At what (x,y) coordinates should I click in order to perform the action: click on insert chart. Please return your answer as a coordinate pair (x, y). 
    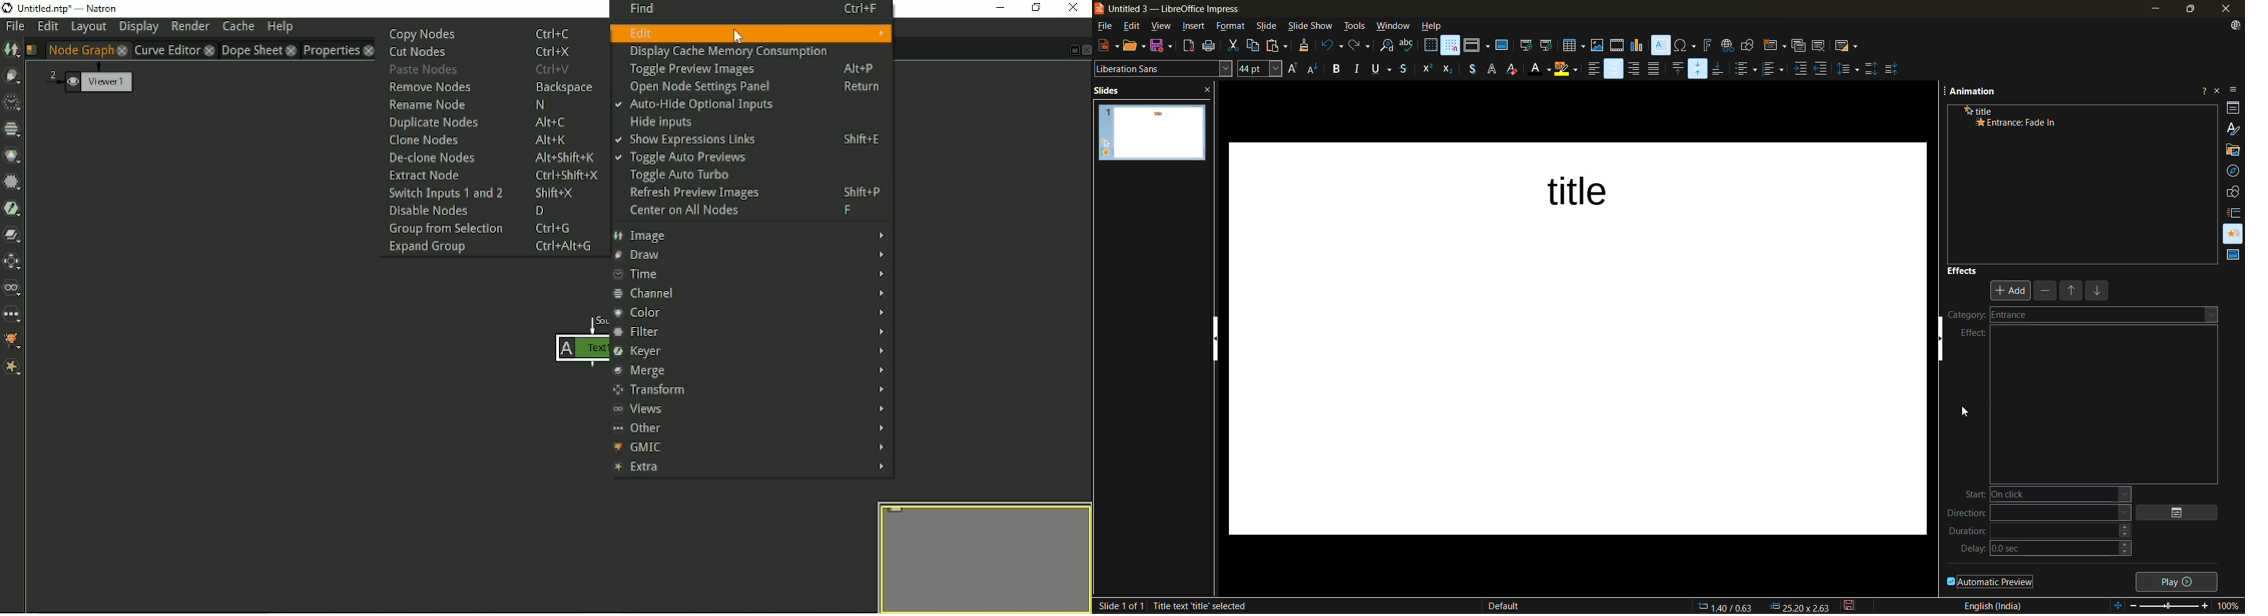
    Looking at the image, I should click on (1638, 46).